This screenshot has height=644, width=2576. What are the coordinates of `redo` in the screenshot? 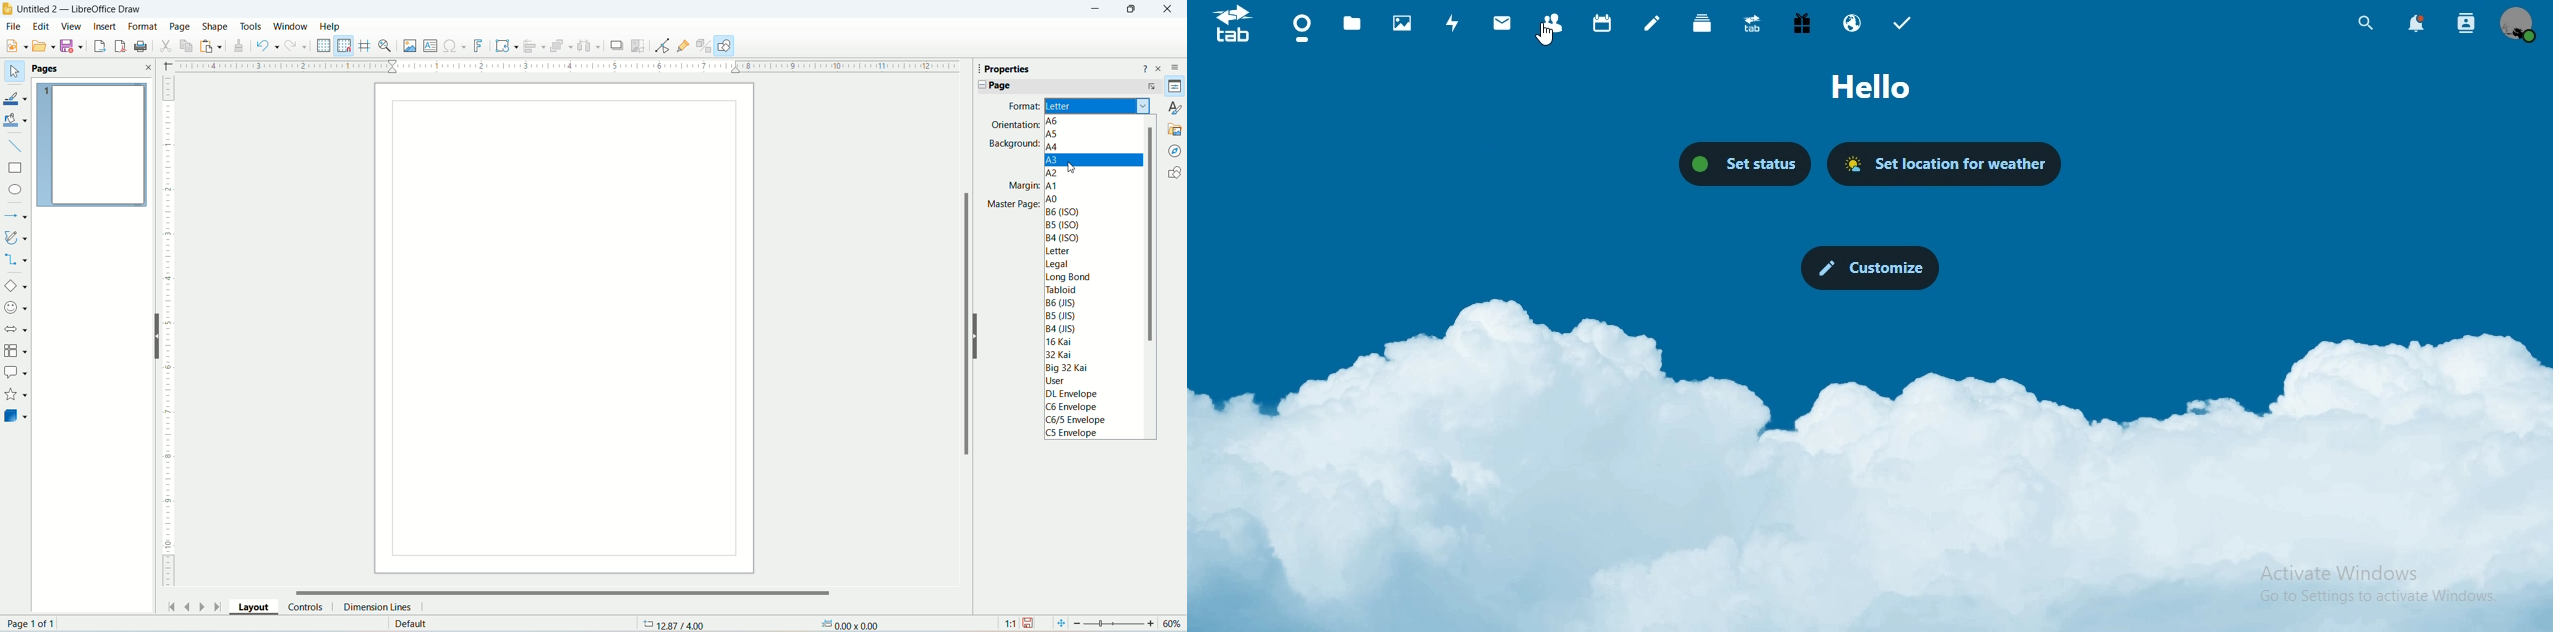 It's located at (297, 46).